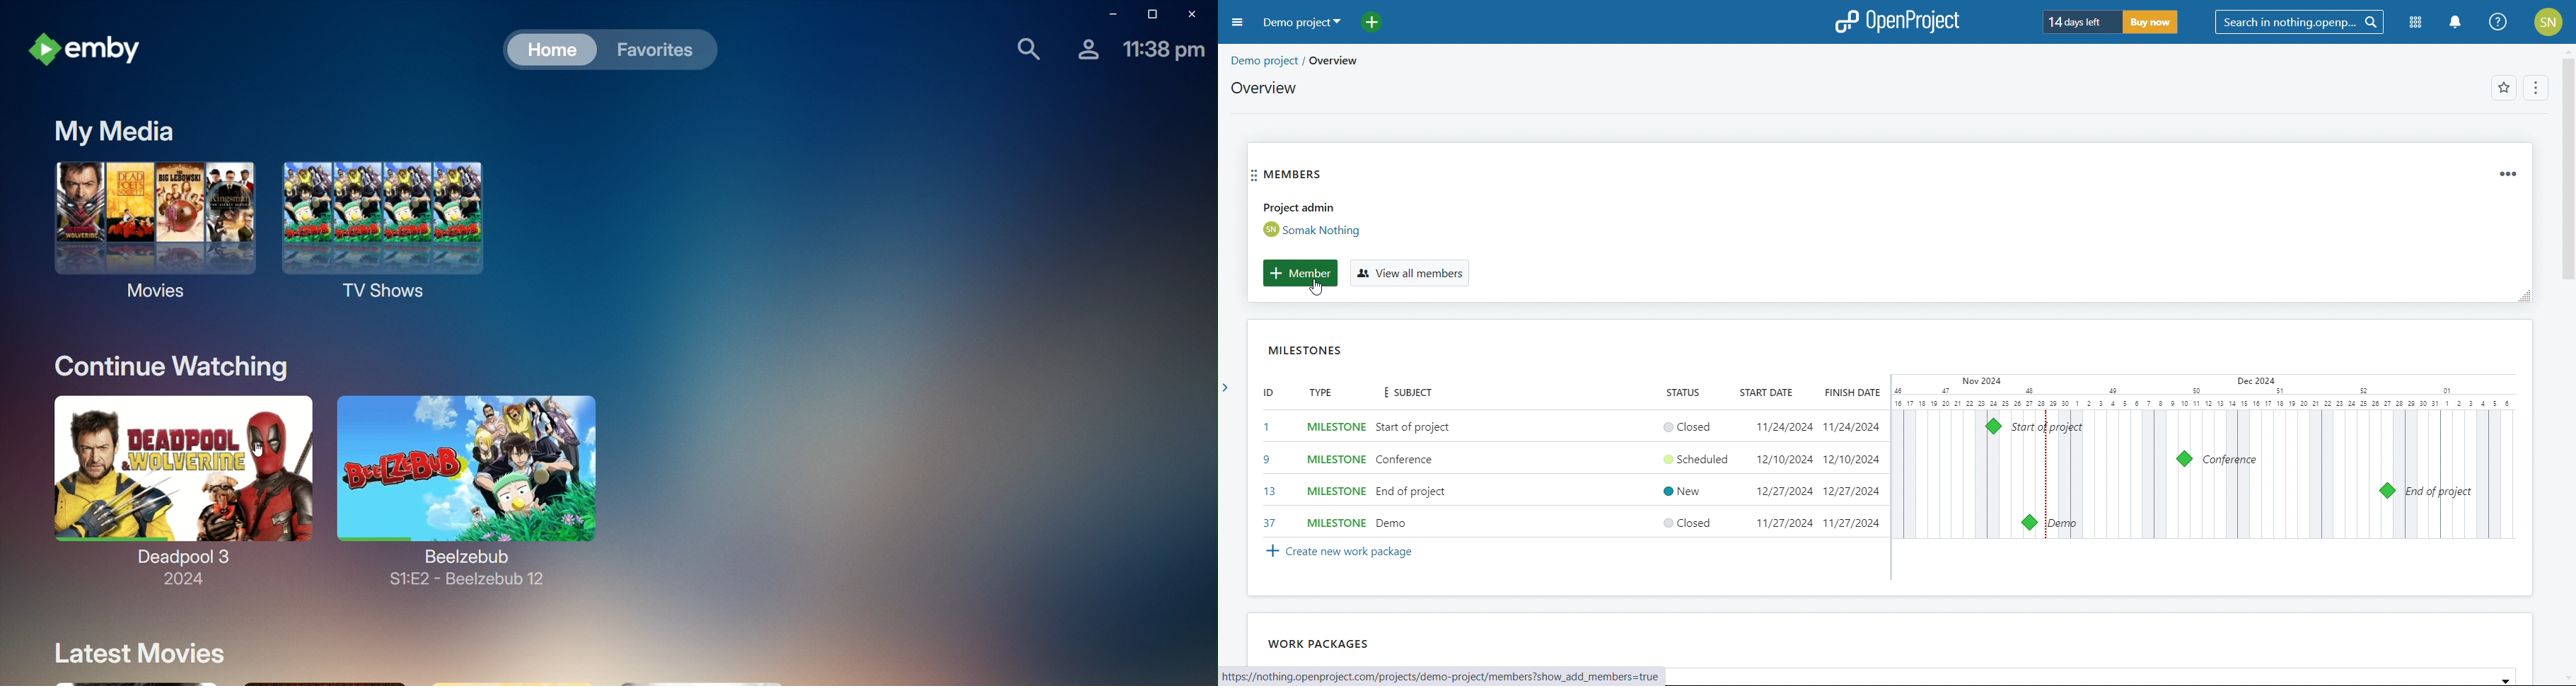 The width and height of the screenshot is (2576, 700). What do you see at coordinates (1265, 493) in the screenshot?
I see `13` at bounding box center [1265, 493].